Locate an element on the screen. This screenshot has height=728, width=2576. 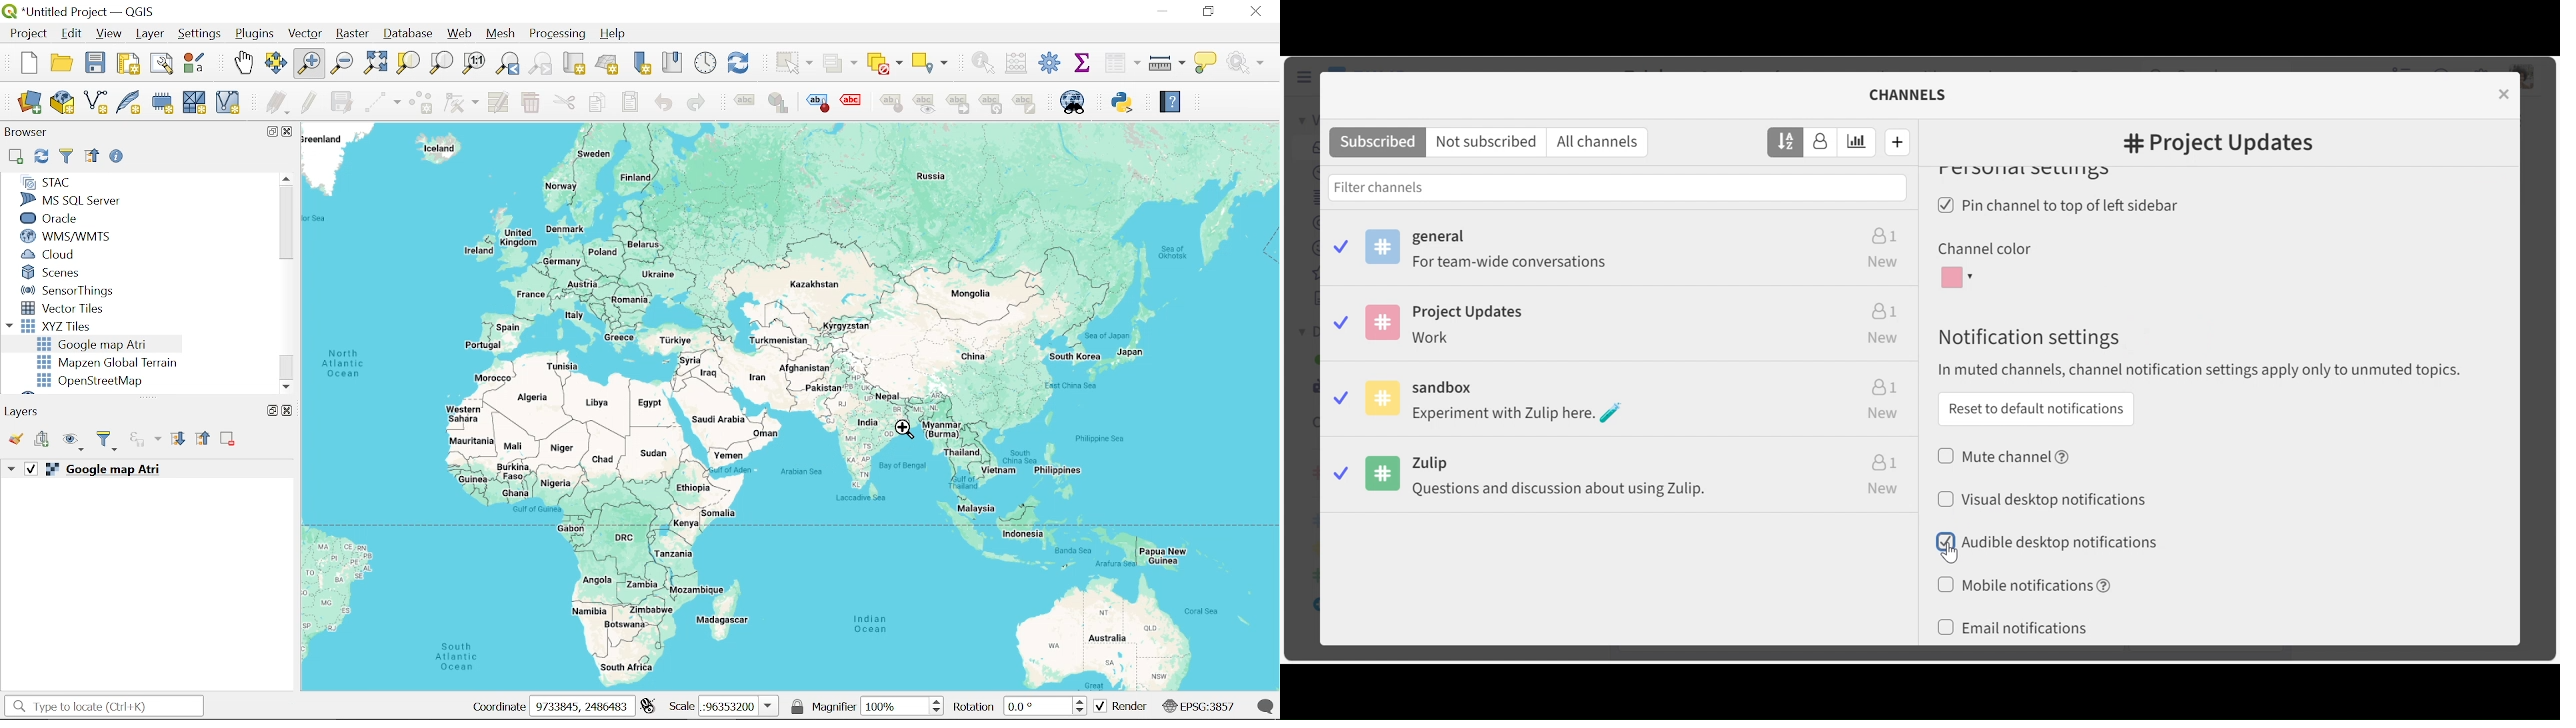
Pin/unpin label and diagrams is located at coordinates (894, 106).